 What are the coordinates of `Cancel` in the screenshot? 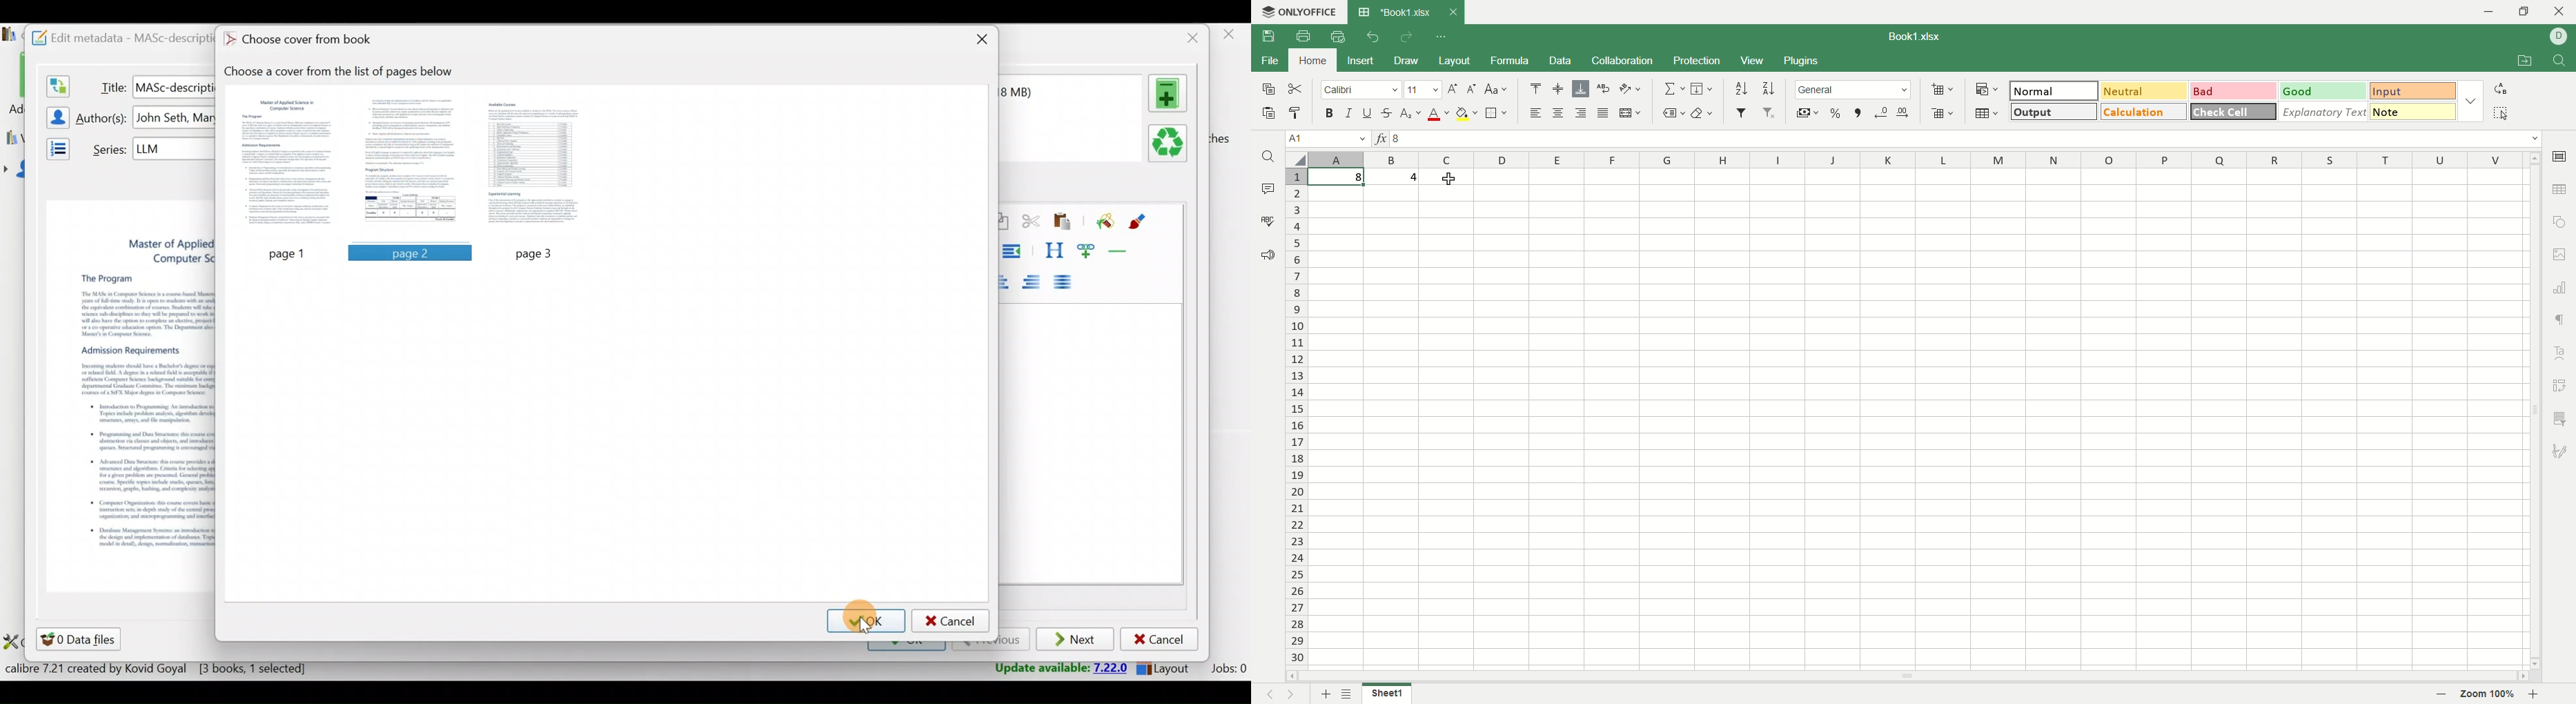 It's located at (1159, 639).